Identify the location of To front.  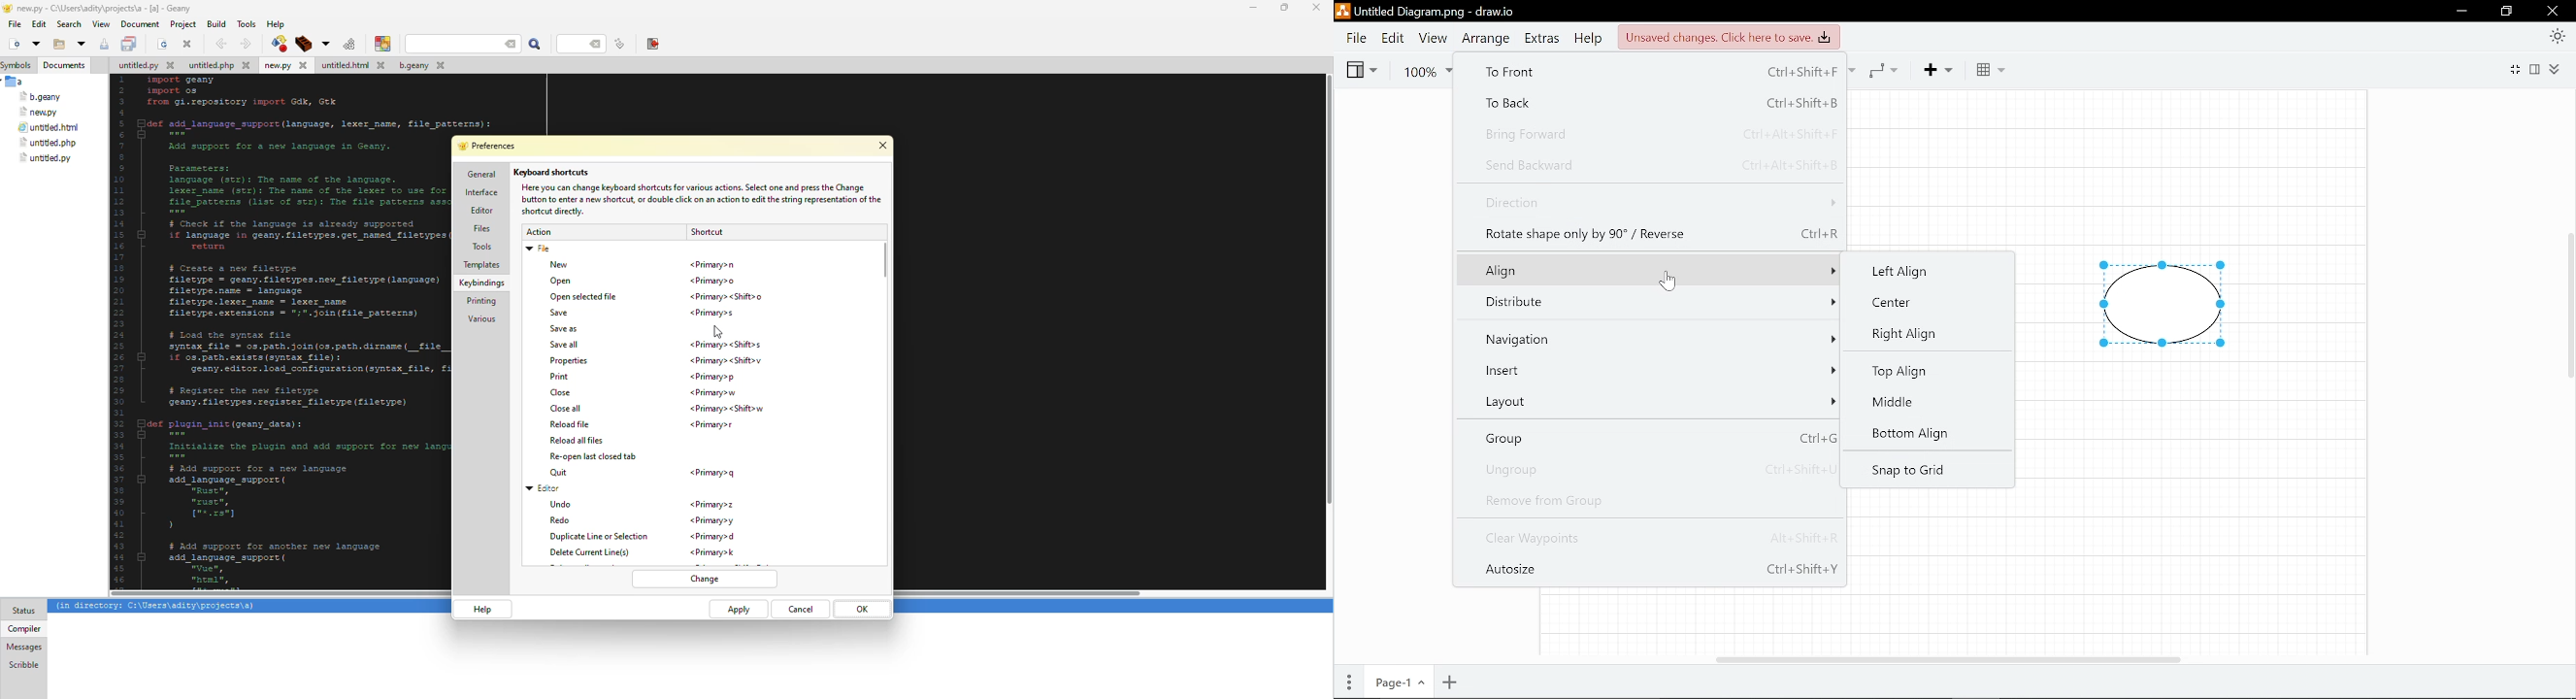
(1653, 73).